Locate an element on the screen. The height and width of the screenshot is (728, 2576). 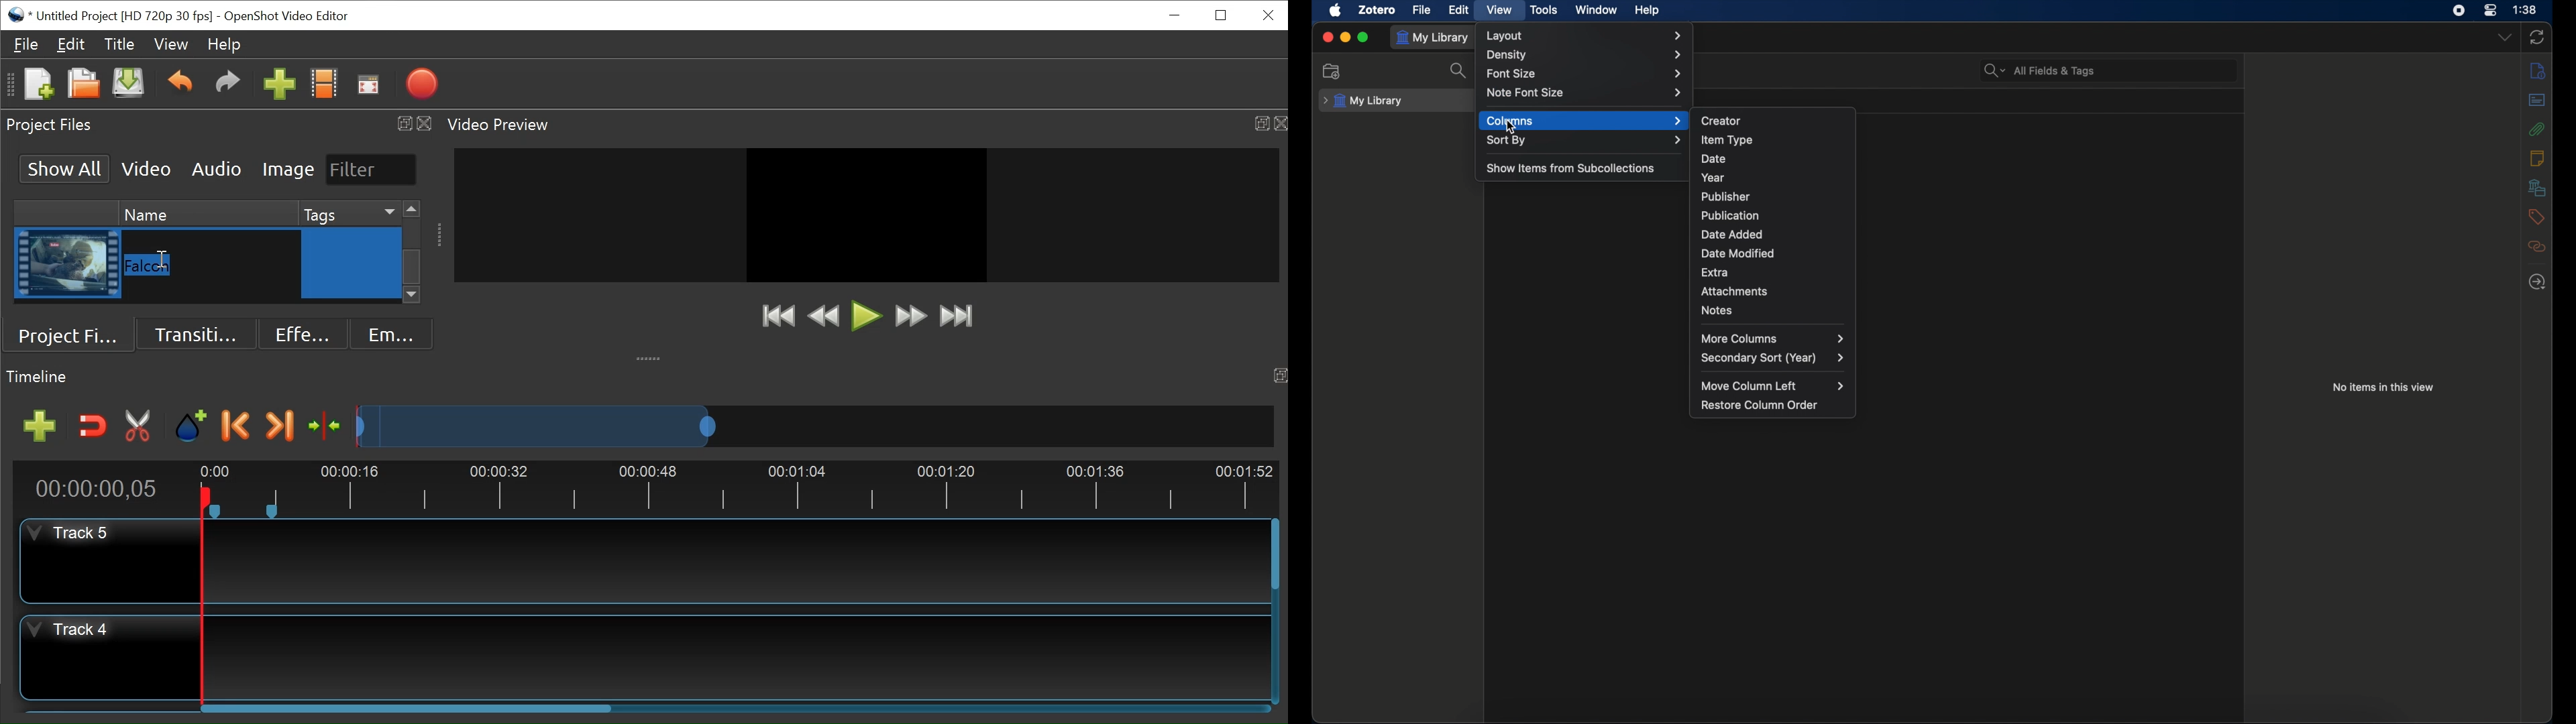
minimize is located at coordinates (1345, 38).